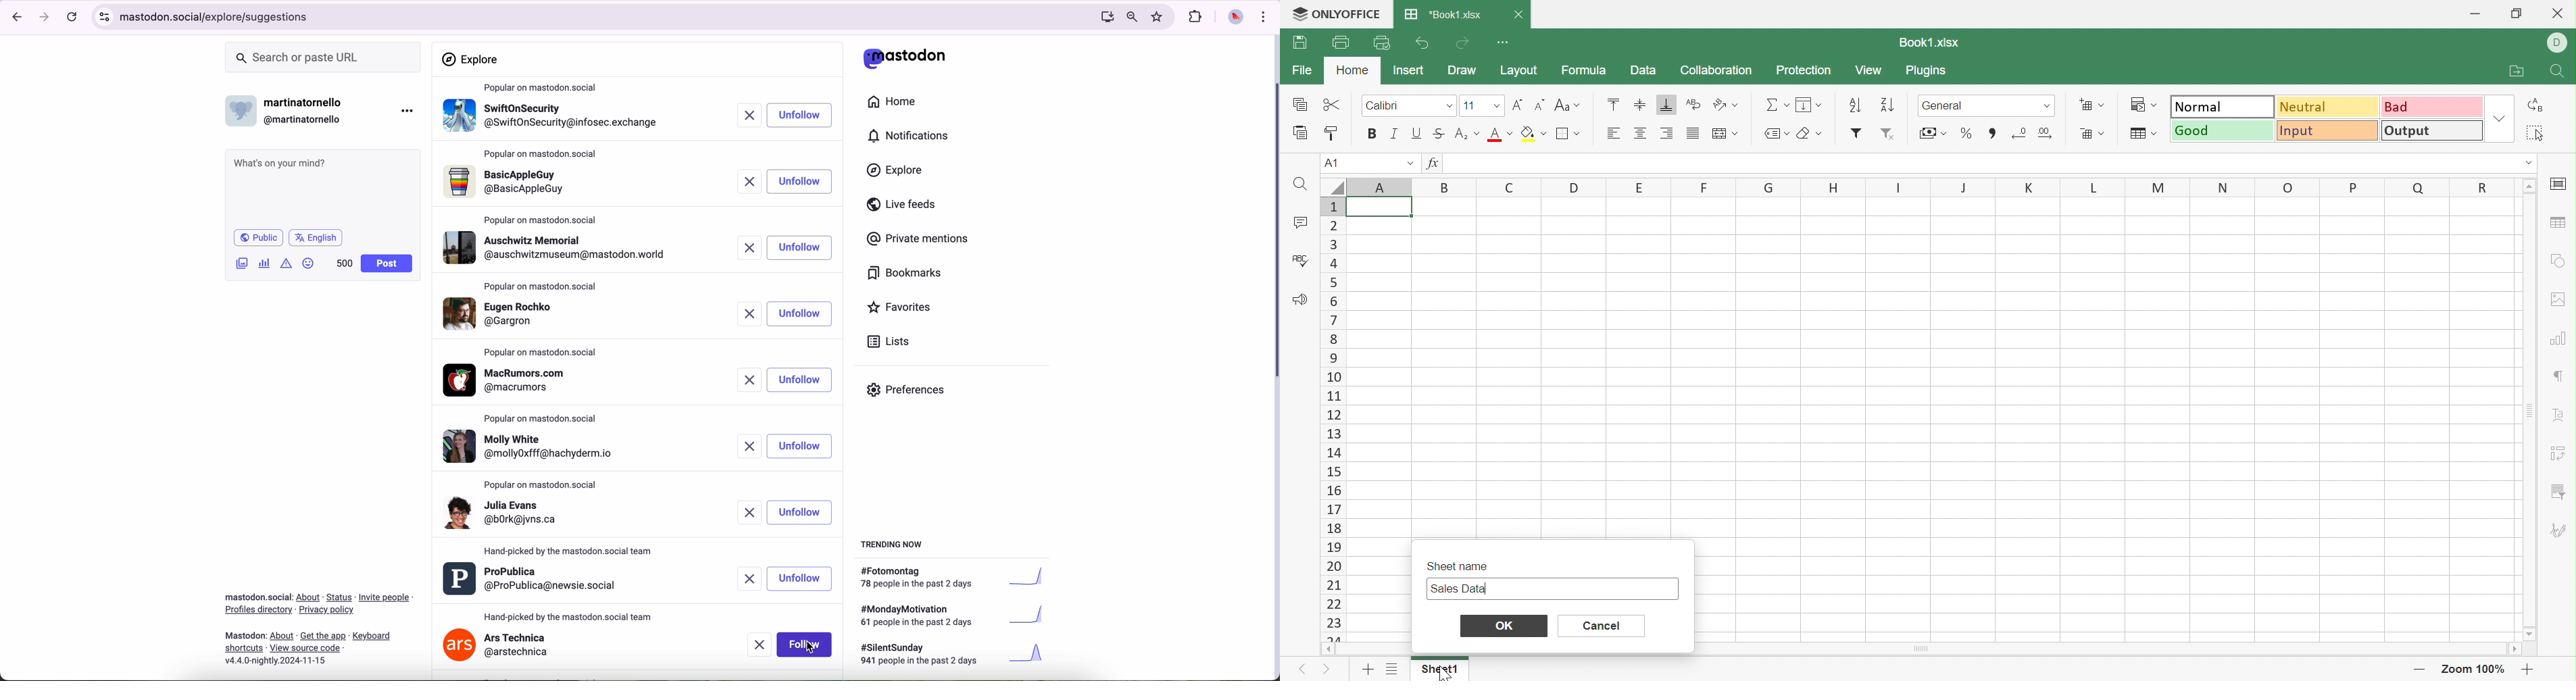 The height and width of the screenshot is (700, 2576). I want to click on public, so click(258, 237).